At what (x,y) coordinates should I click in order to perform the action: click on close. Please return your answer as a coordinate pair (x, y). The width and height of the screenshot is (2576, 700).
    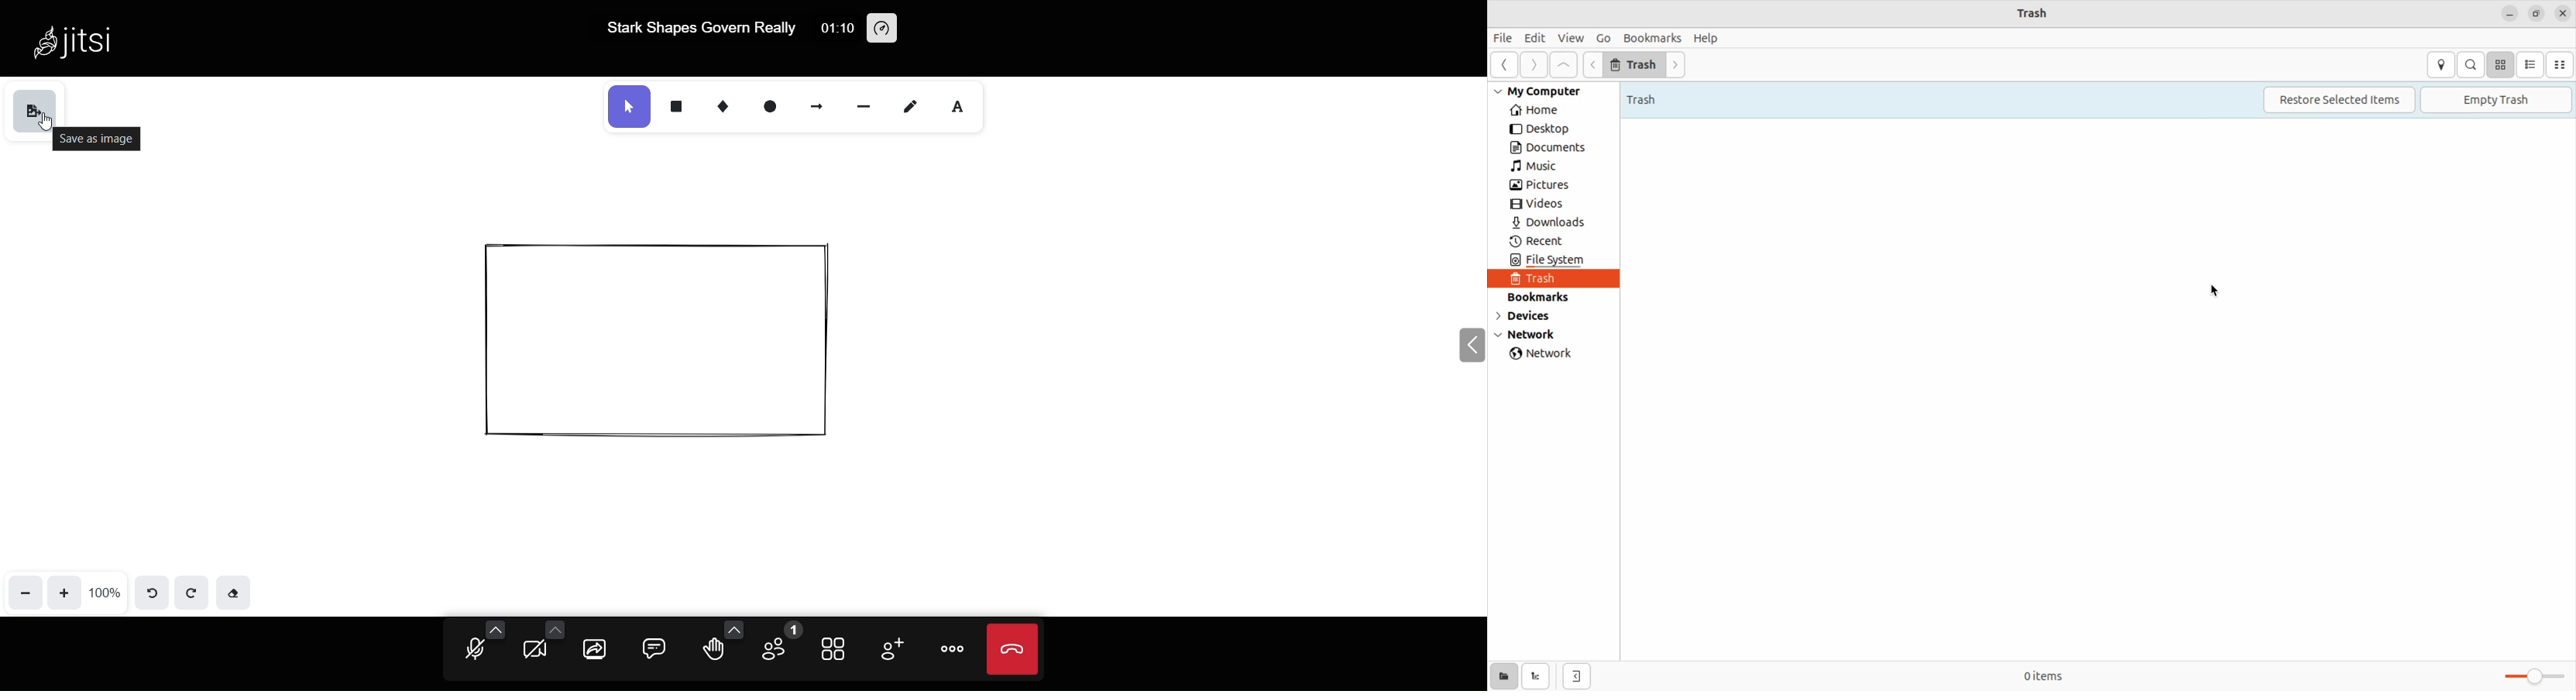
    Looking at the image, I should click on (2563, 14).